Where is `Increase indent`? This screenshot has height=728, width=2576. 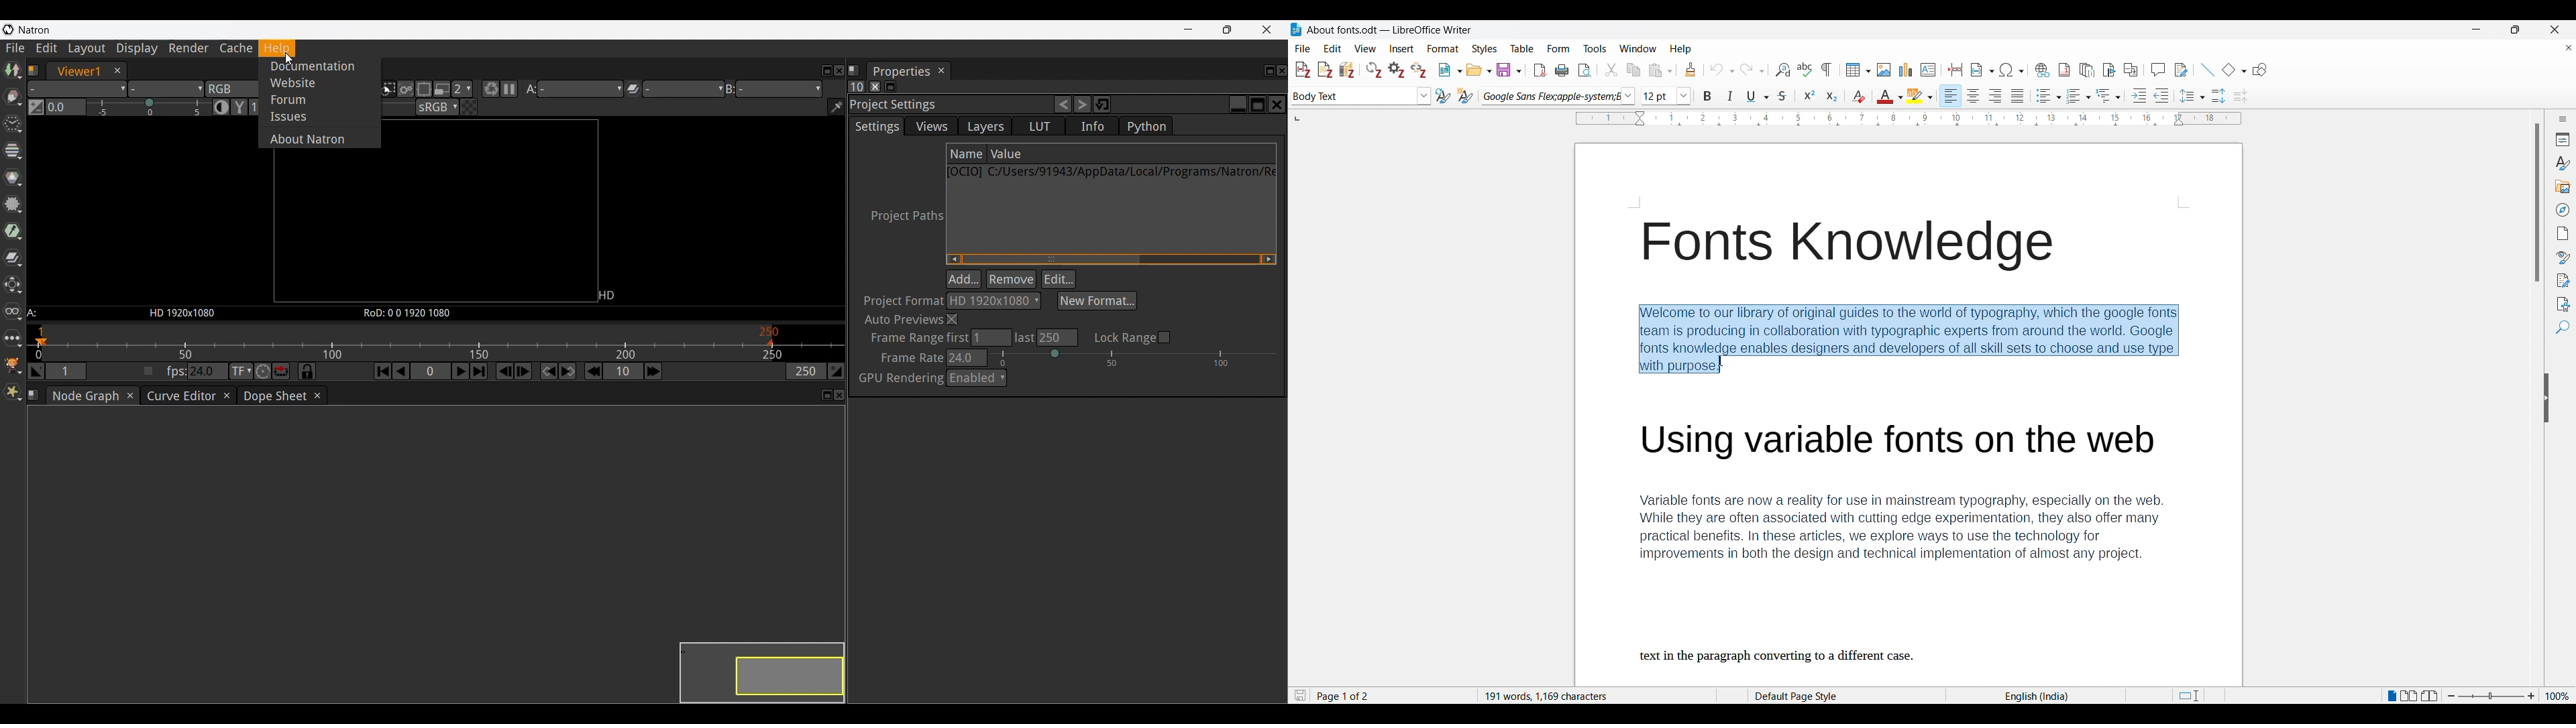
Increase indent is located at coordinates (2139, 95).